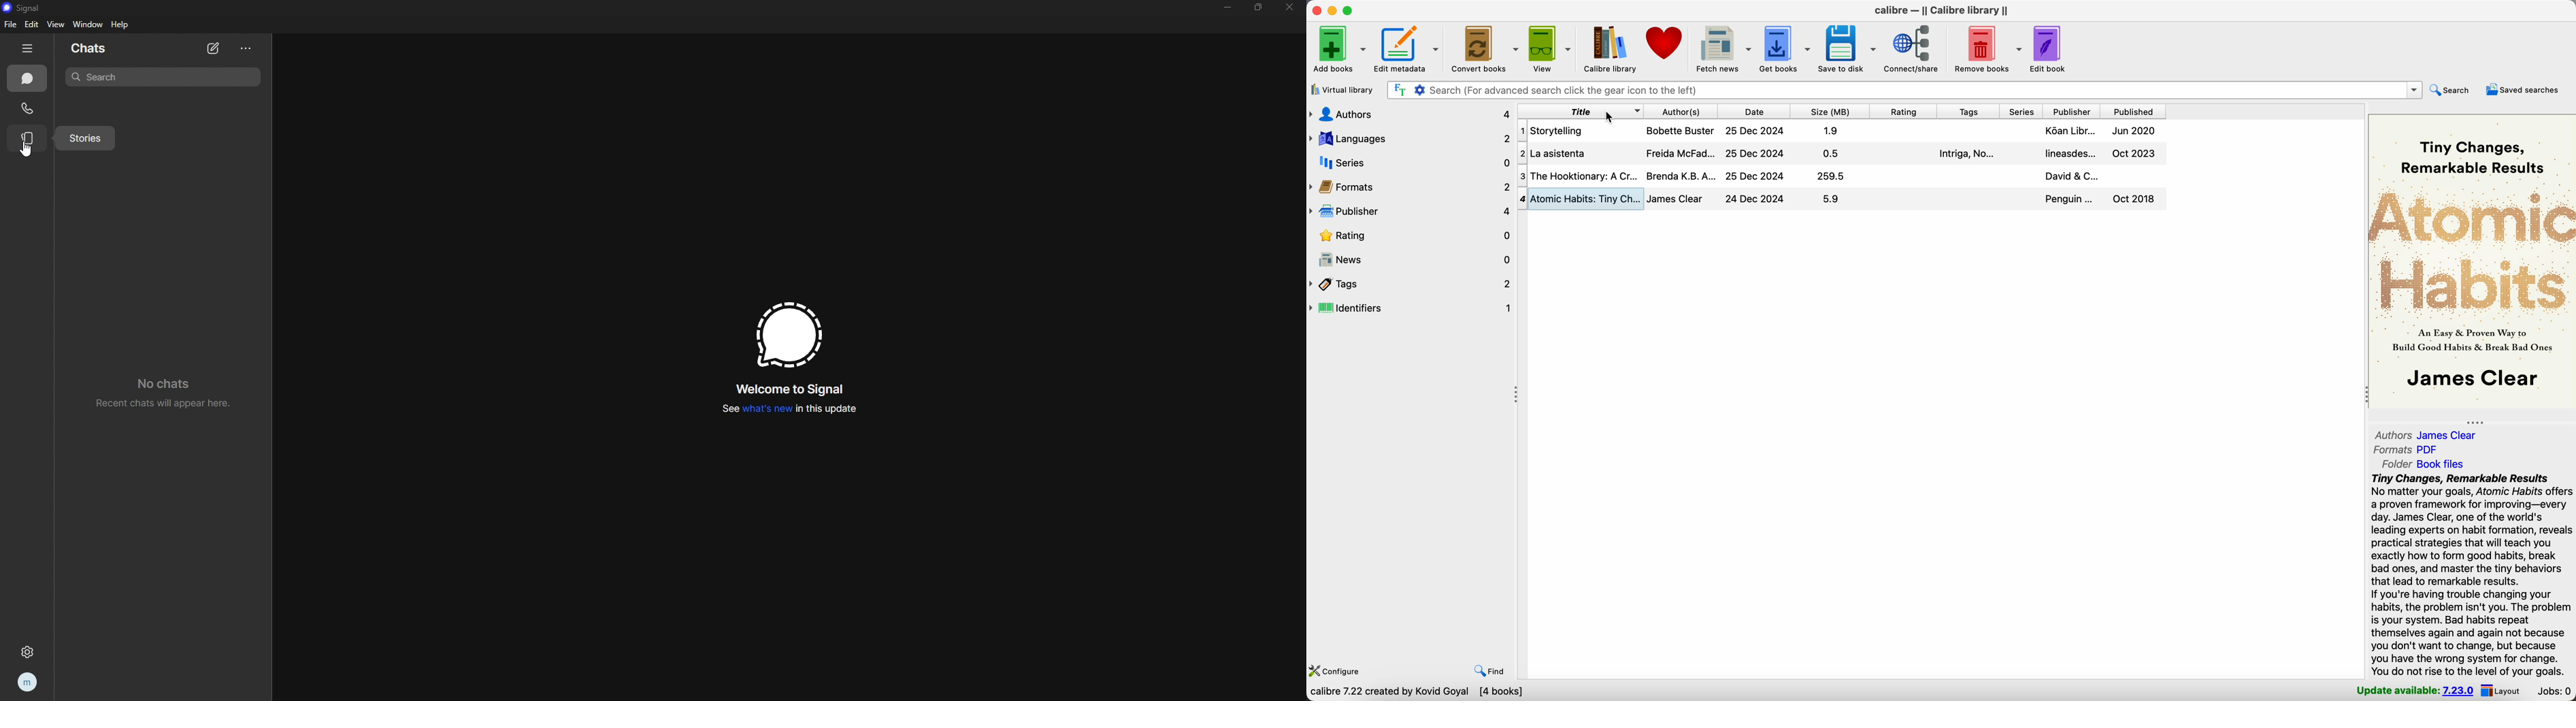 This screenshot has height=728, width=2576. I want to click on edit book, so click(2052, 49).